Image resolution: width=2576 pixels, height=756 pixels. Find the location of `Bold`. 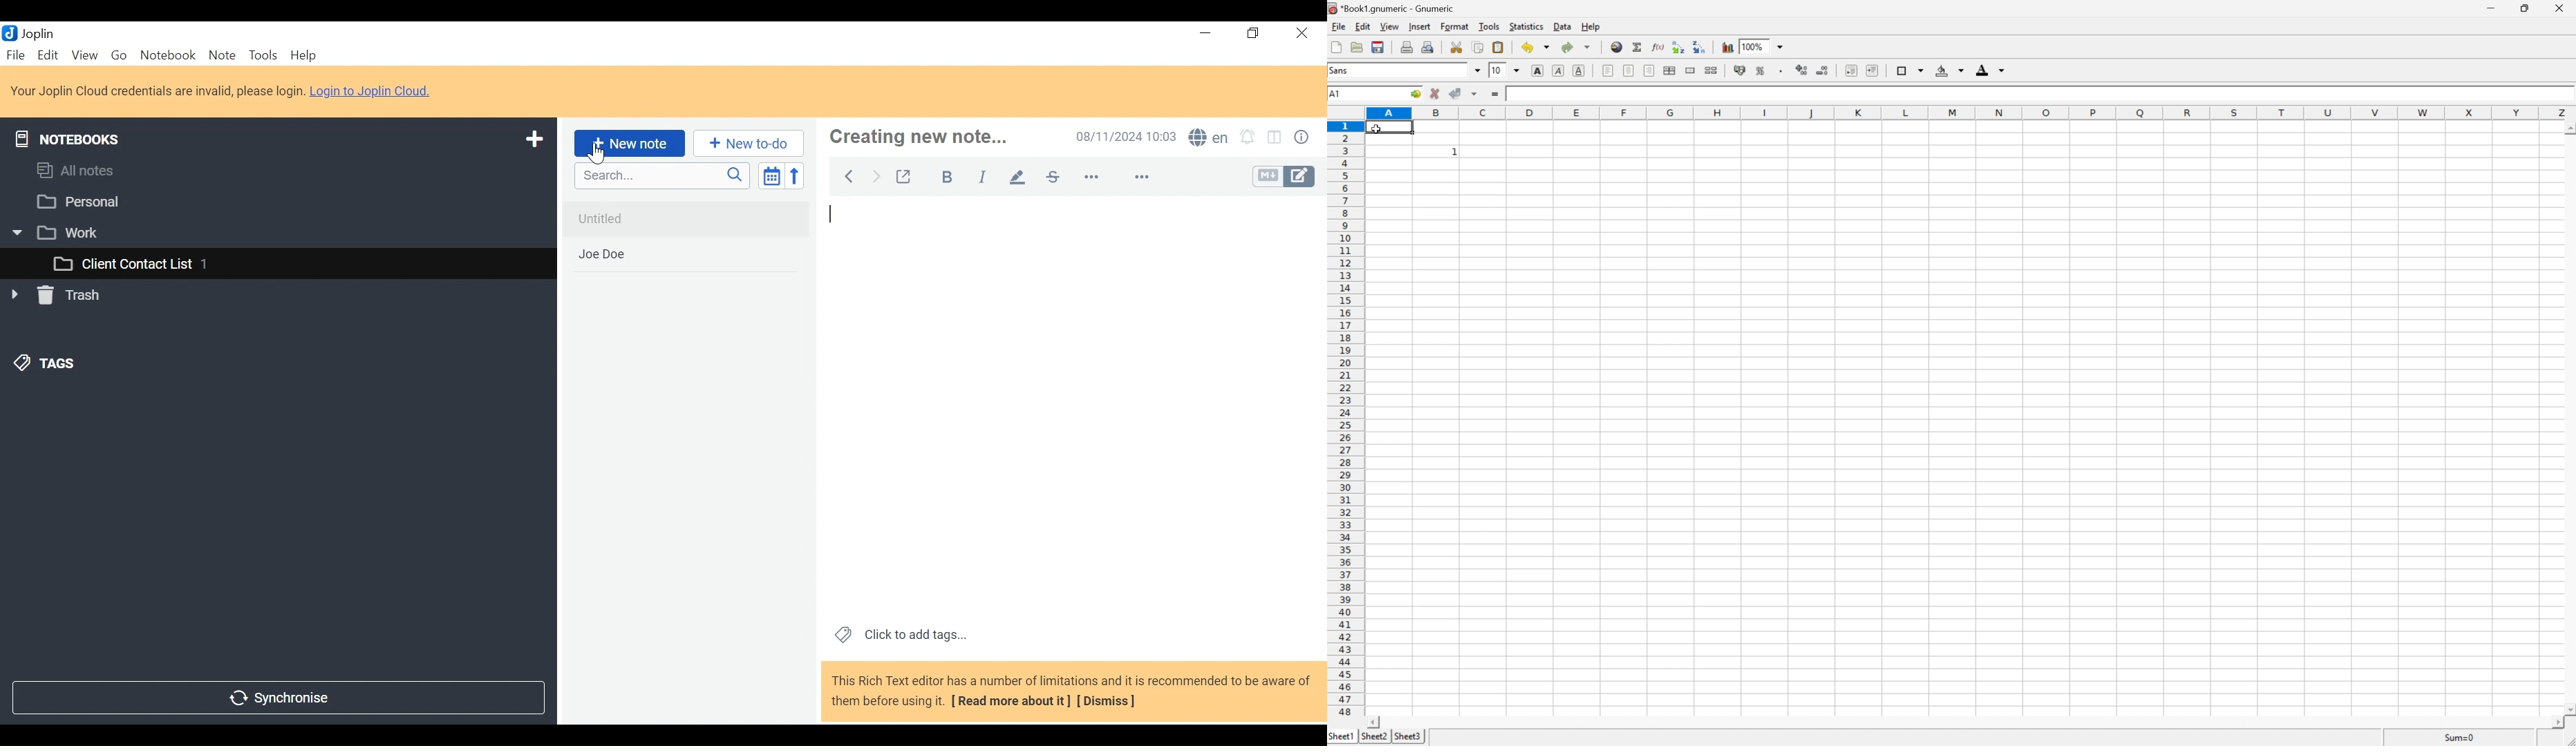

Bold is located at coordinates (948, 177).